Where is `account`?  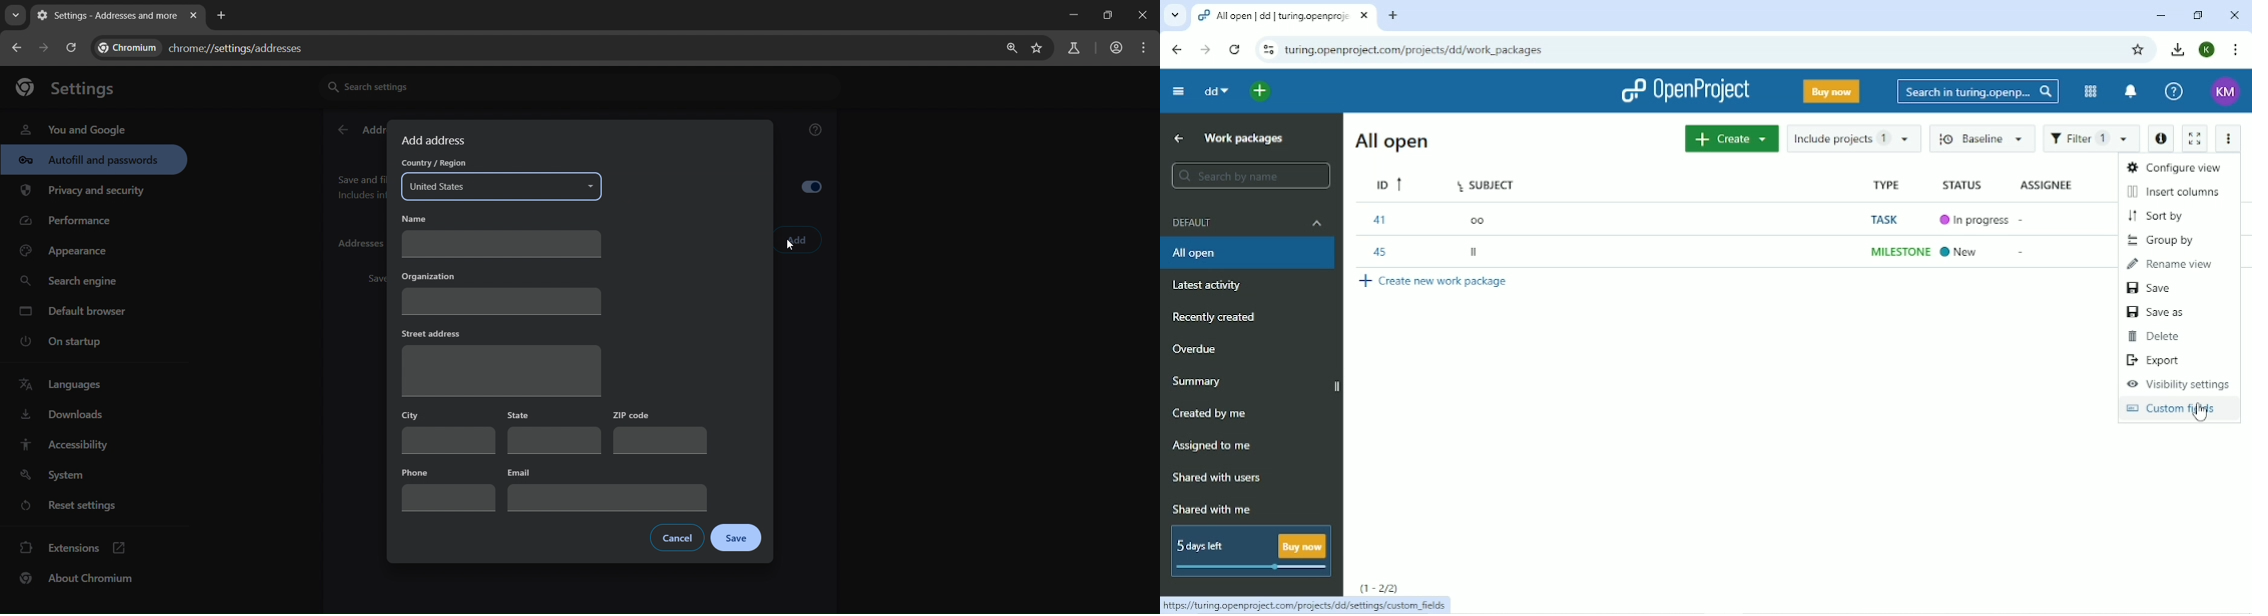 account is located at coordinates (1114, 49).